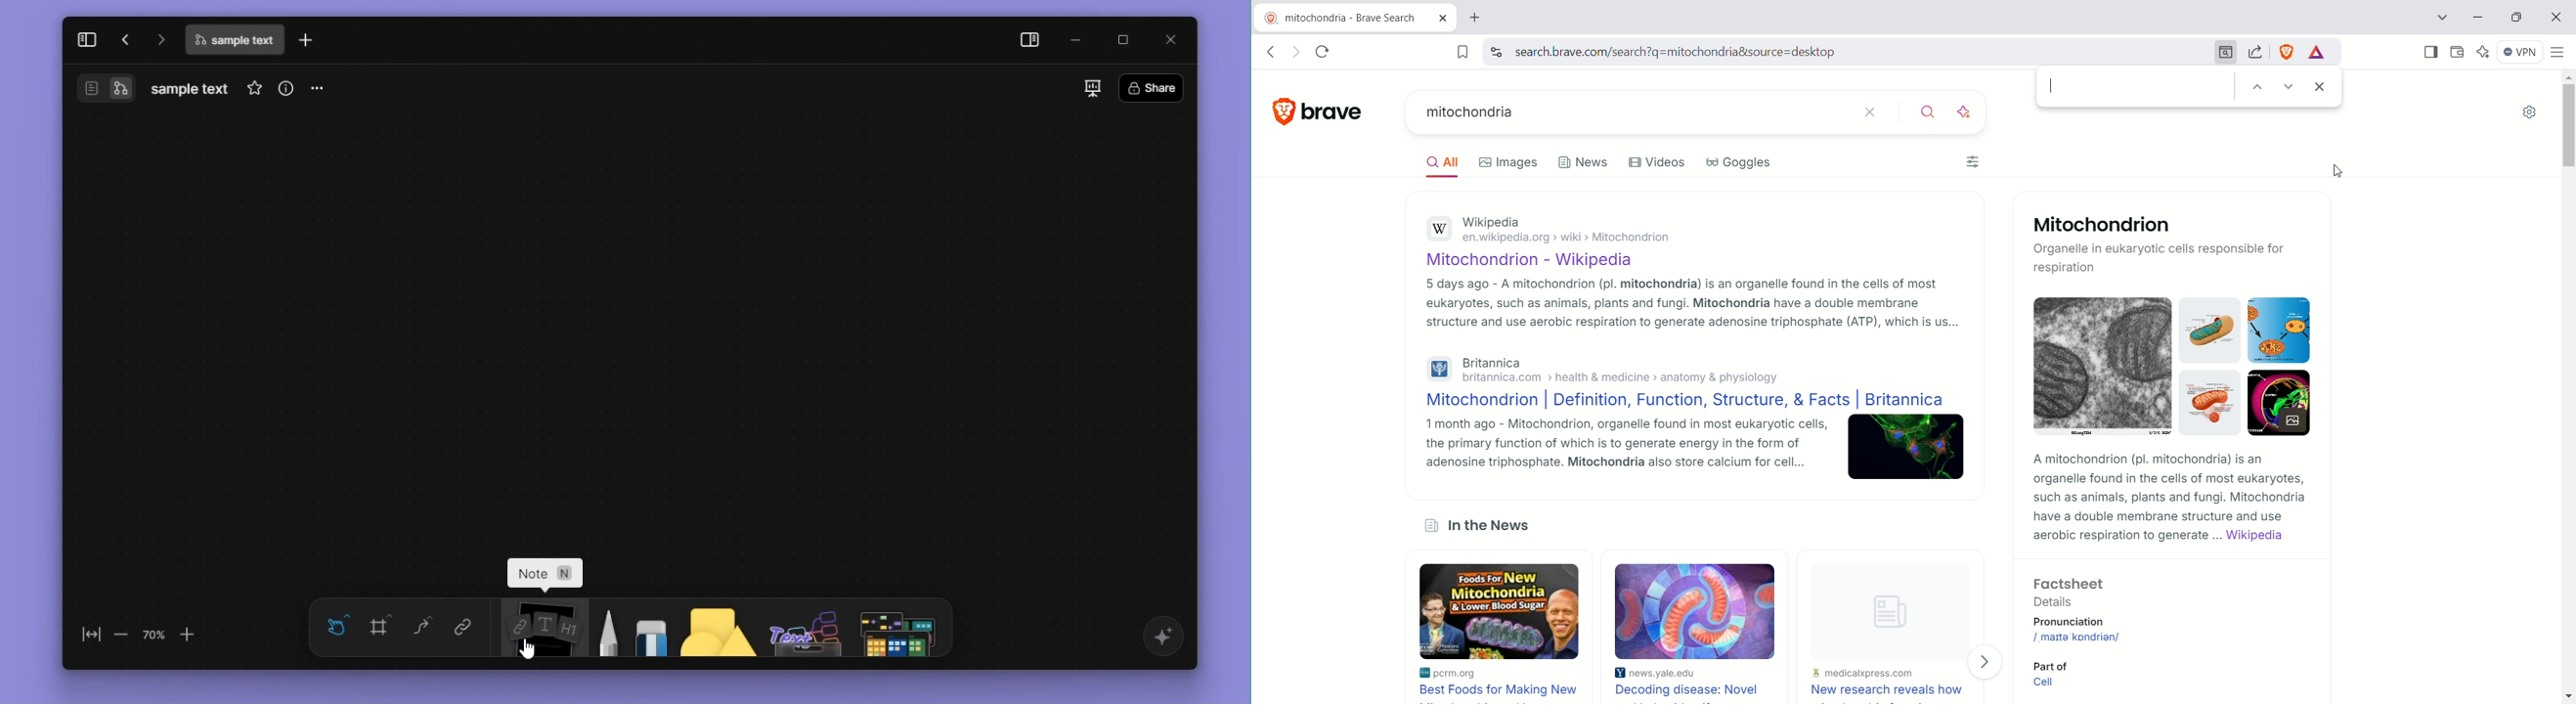 The height and width of the screenshot is (728, 2576). Describe the element at coordinates (2181, 489) in the screenshot. I see `A mitochondrion (pl. mitochondria) Is an organelle found in the cells of most eukaryotes, such as animals, plants and fungi. Mitochondria have a double membrane structure and use` at that location.